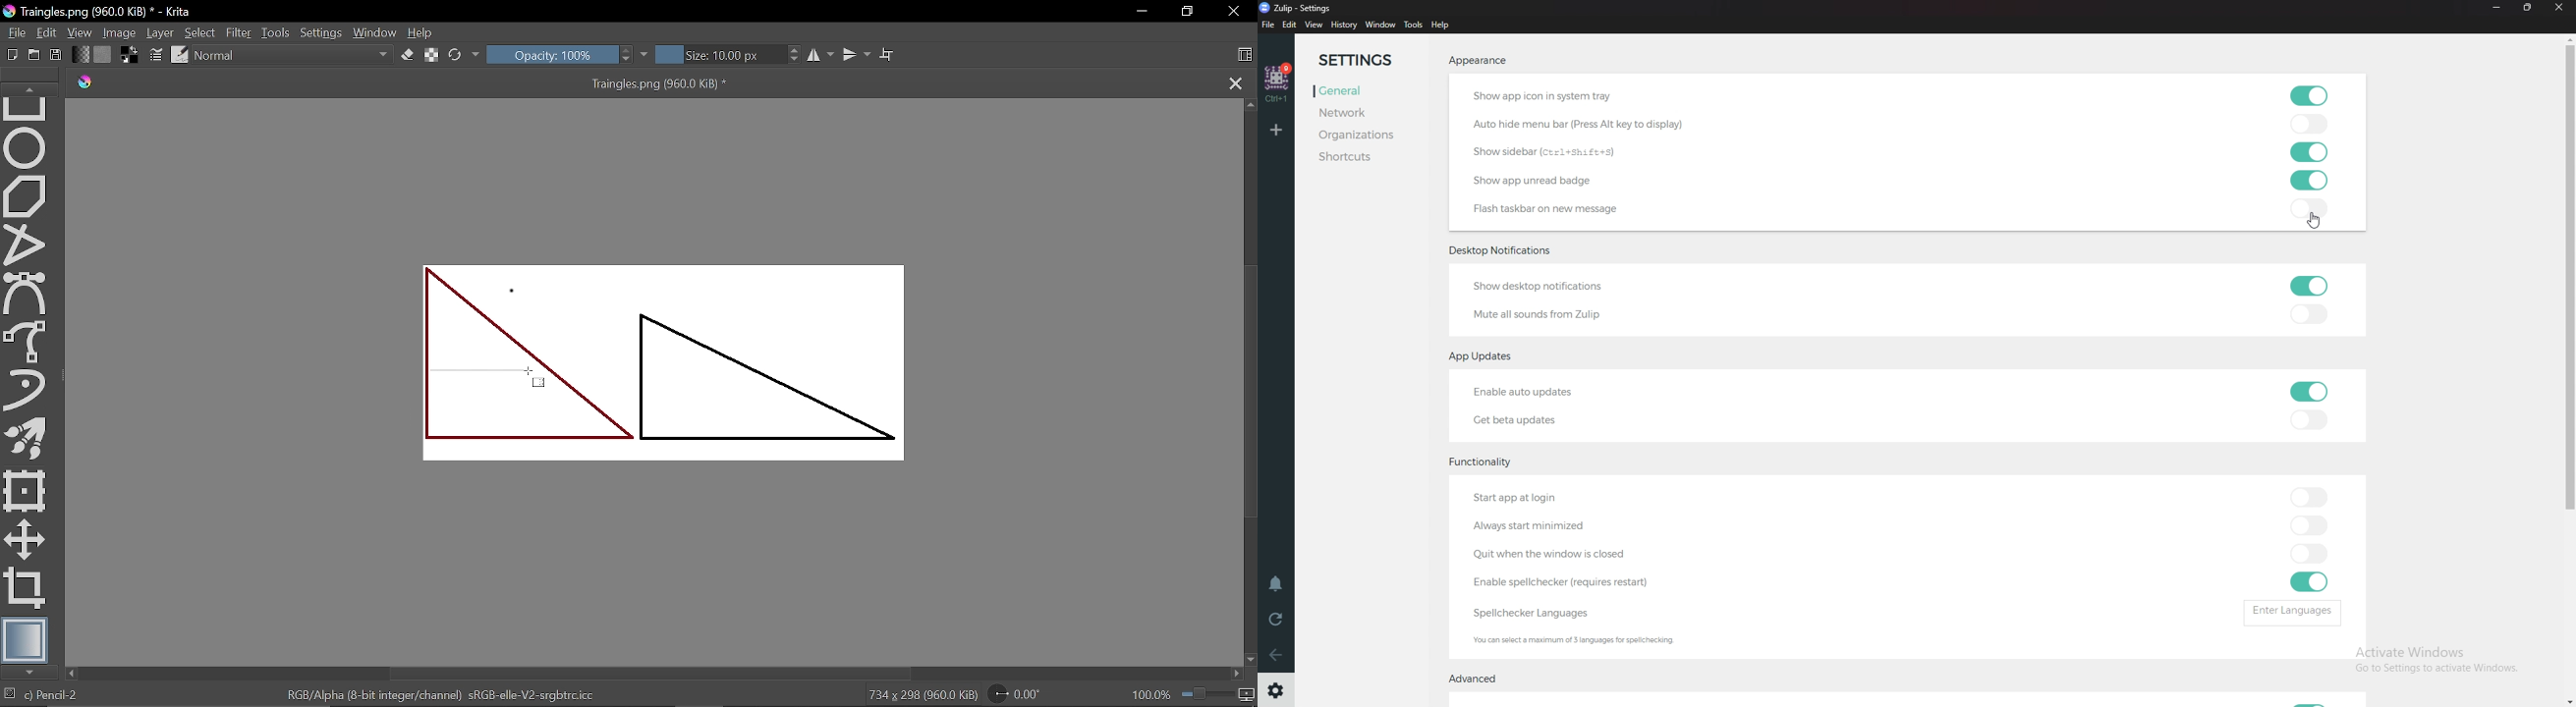 The width and height of the screenshot is (2576, 728). What do you see at coordinates (1541, 392) in the screenshot?
I see `Enable auto updates` at bounding box center [1541, 392].